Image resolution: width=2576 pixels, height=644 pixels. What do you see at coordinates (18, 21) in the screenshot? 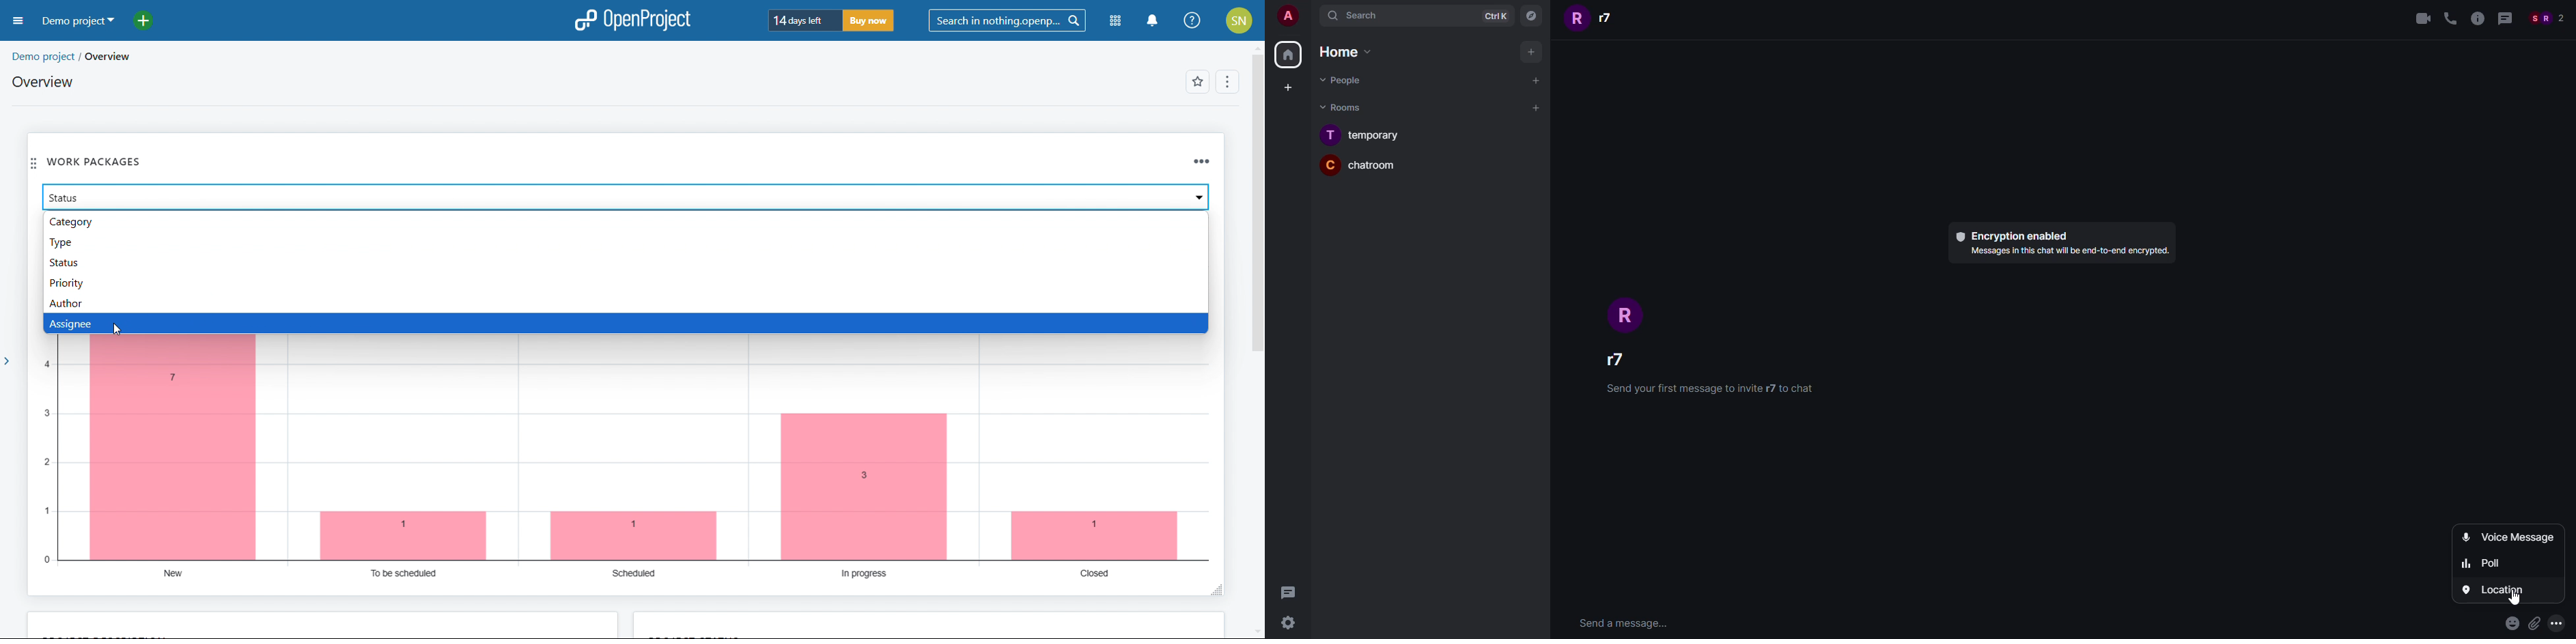
I see `open sidebar menu` at bounding box center [18, 21].